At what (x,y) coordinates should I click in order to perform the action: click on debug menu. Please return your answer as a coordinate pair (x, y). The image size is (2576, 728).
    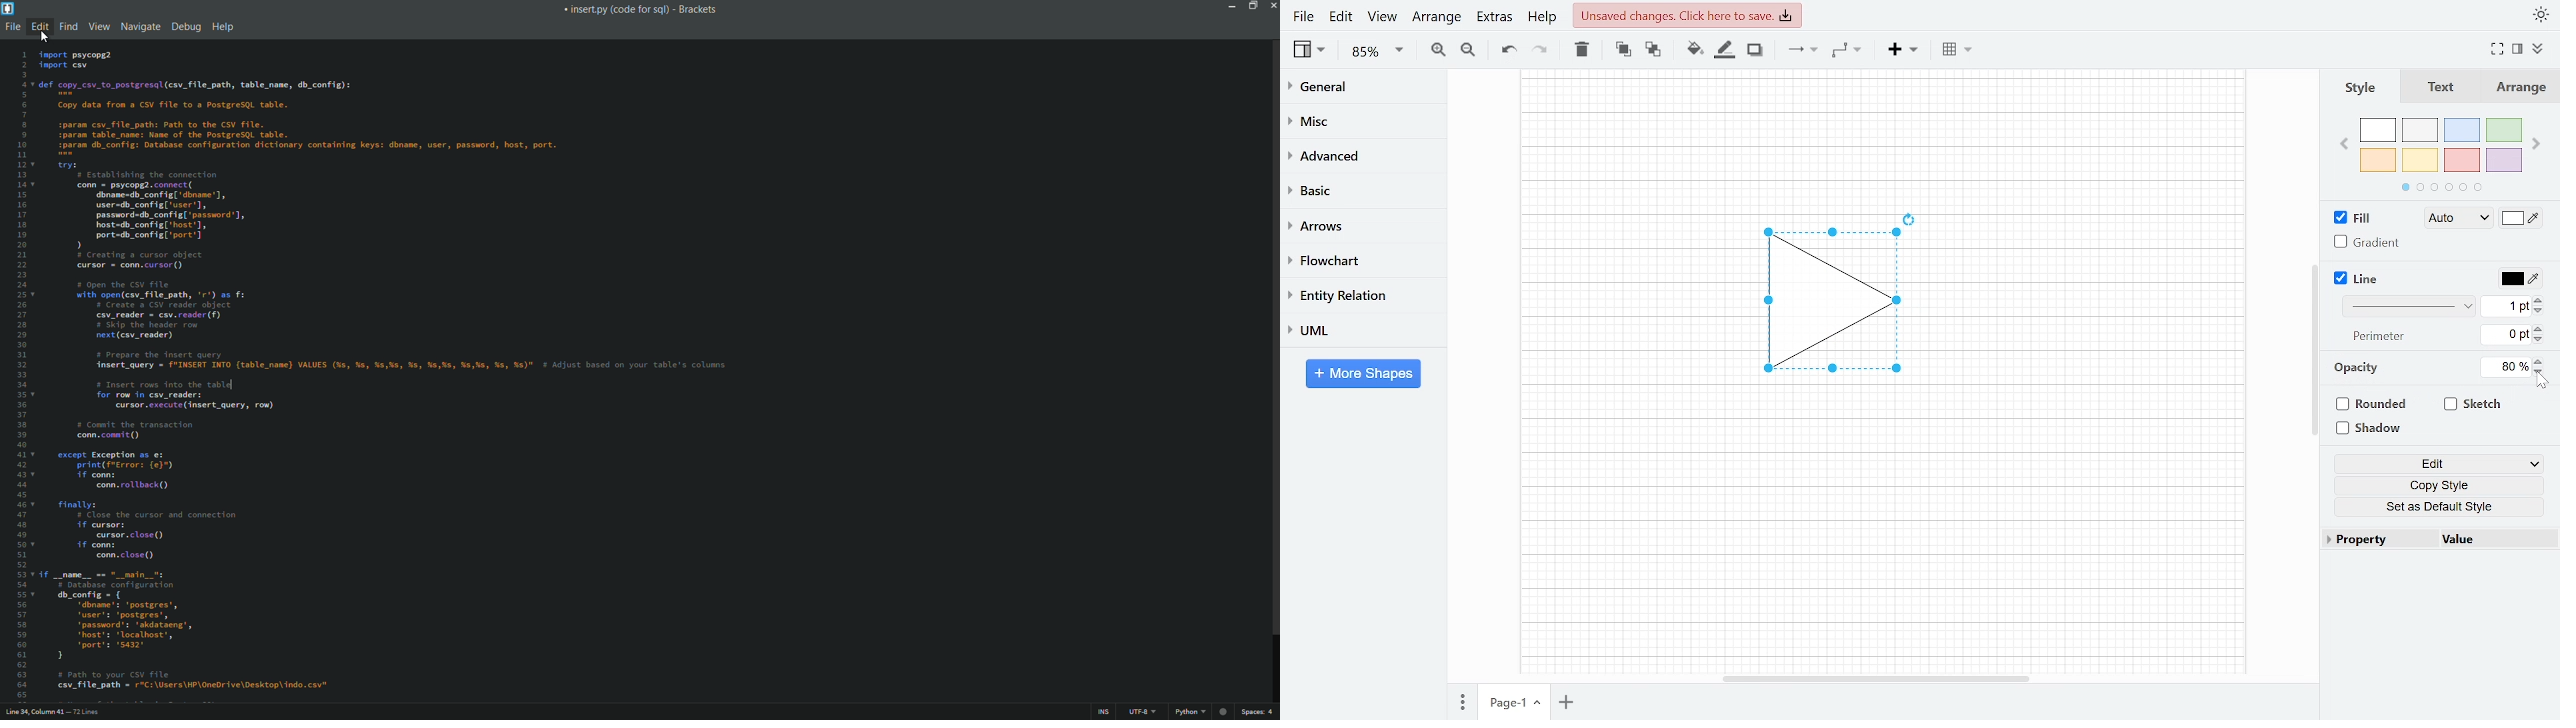
    Looking at the image, I should click on (185, 27).